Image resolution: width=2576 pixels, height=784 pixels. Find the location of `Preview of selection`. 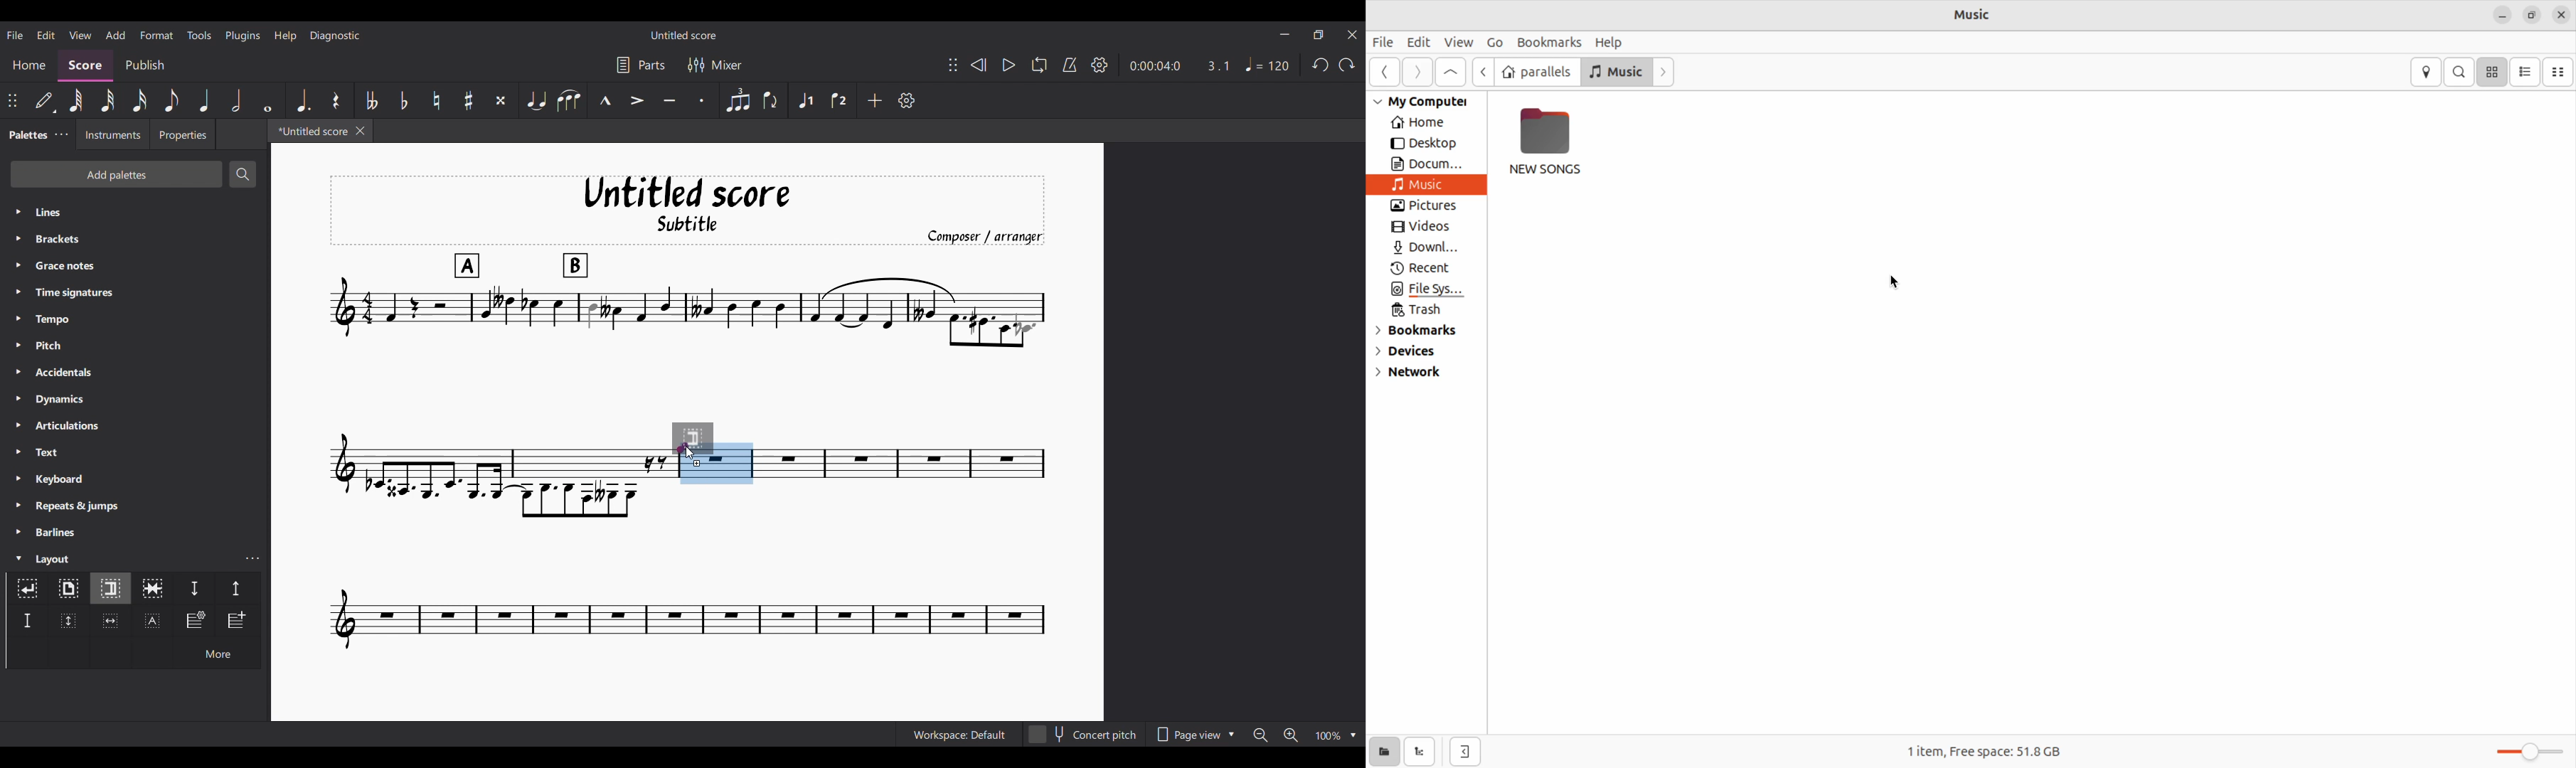

Preview of selection is located at coordinates (703, 438).